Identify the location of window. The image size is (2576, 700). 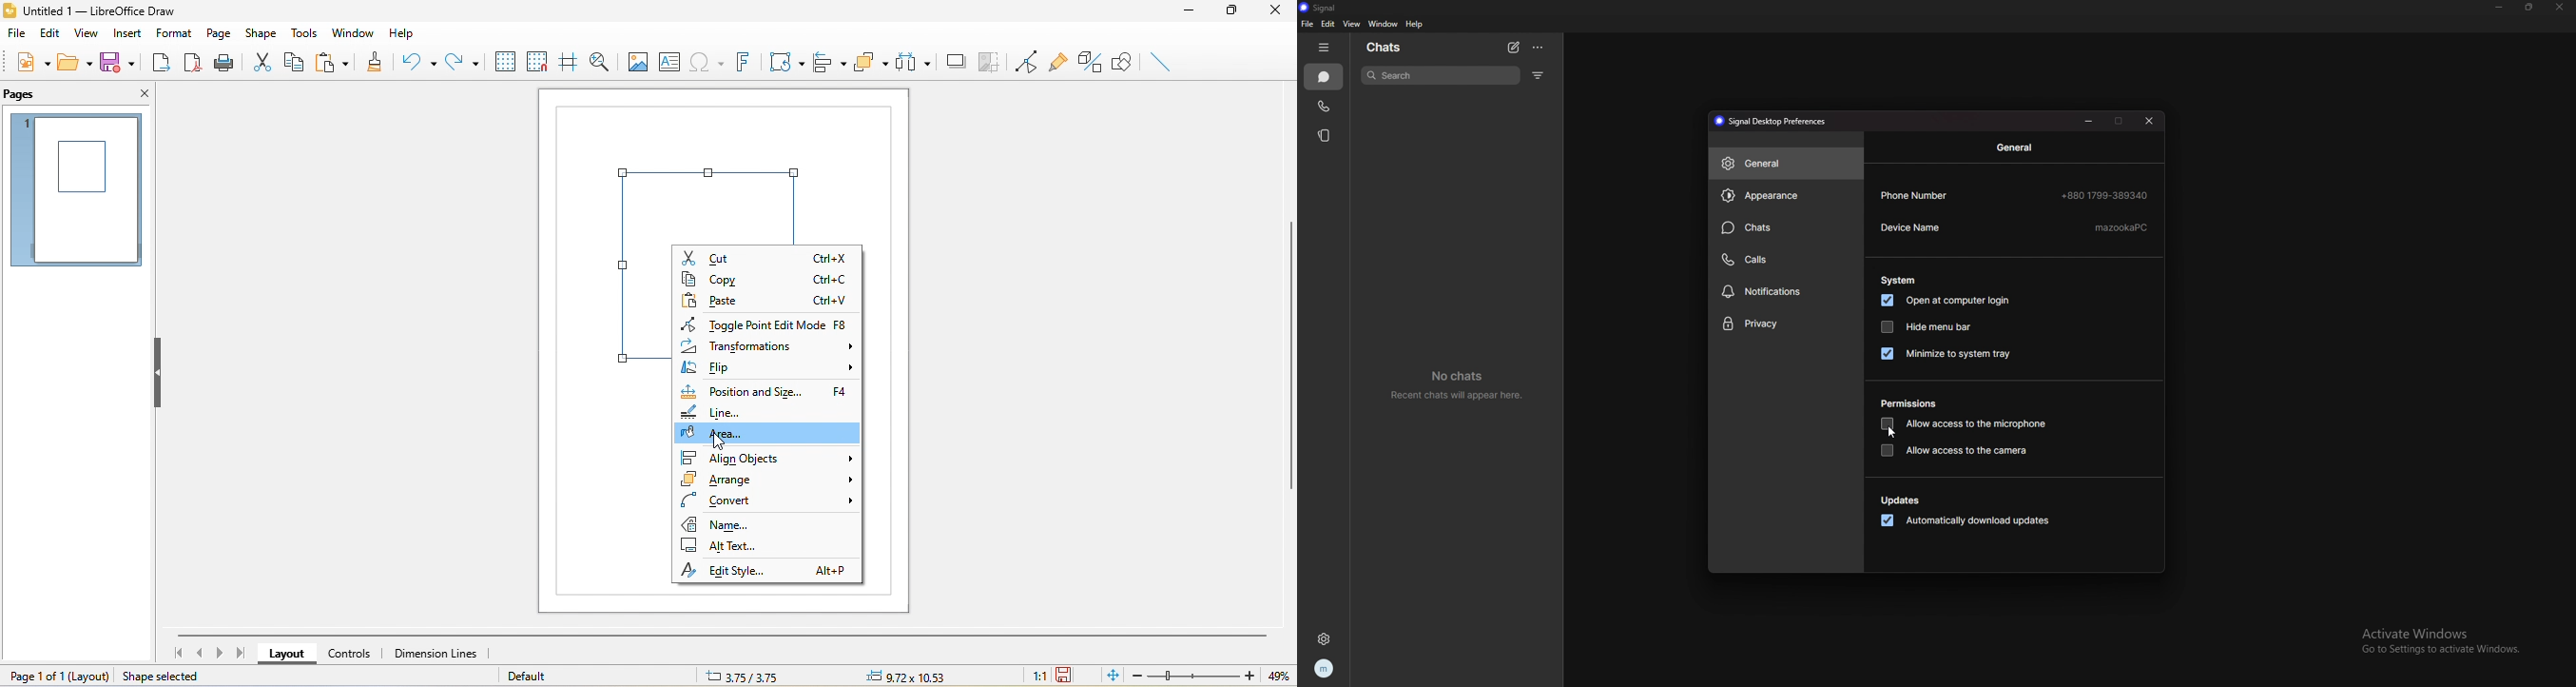
(1384, 24).